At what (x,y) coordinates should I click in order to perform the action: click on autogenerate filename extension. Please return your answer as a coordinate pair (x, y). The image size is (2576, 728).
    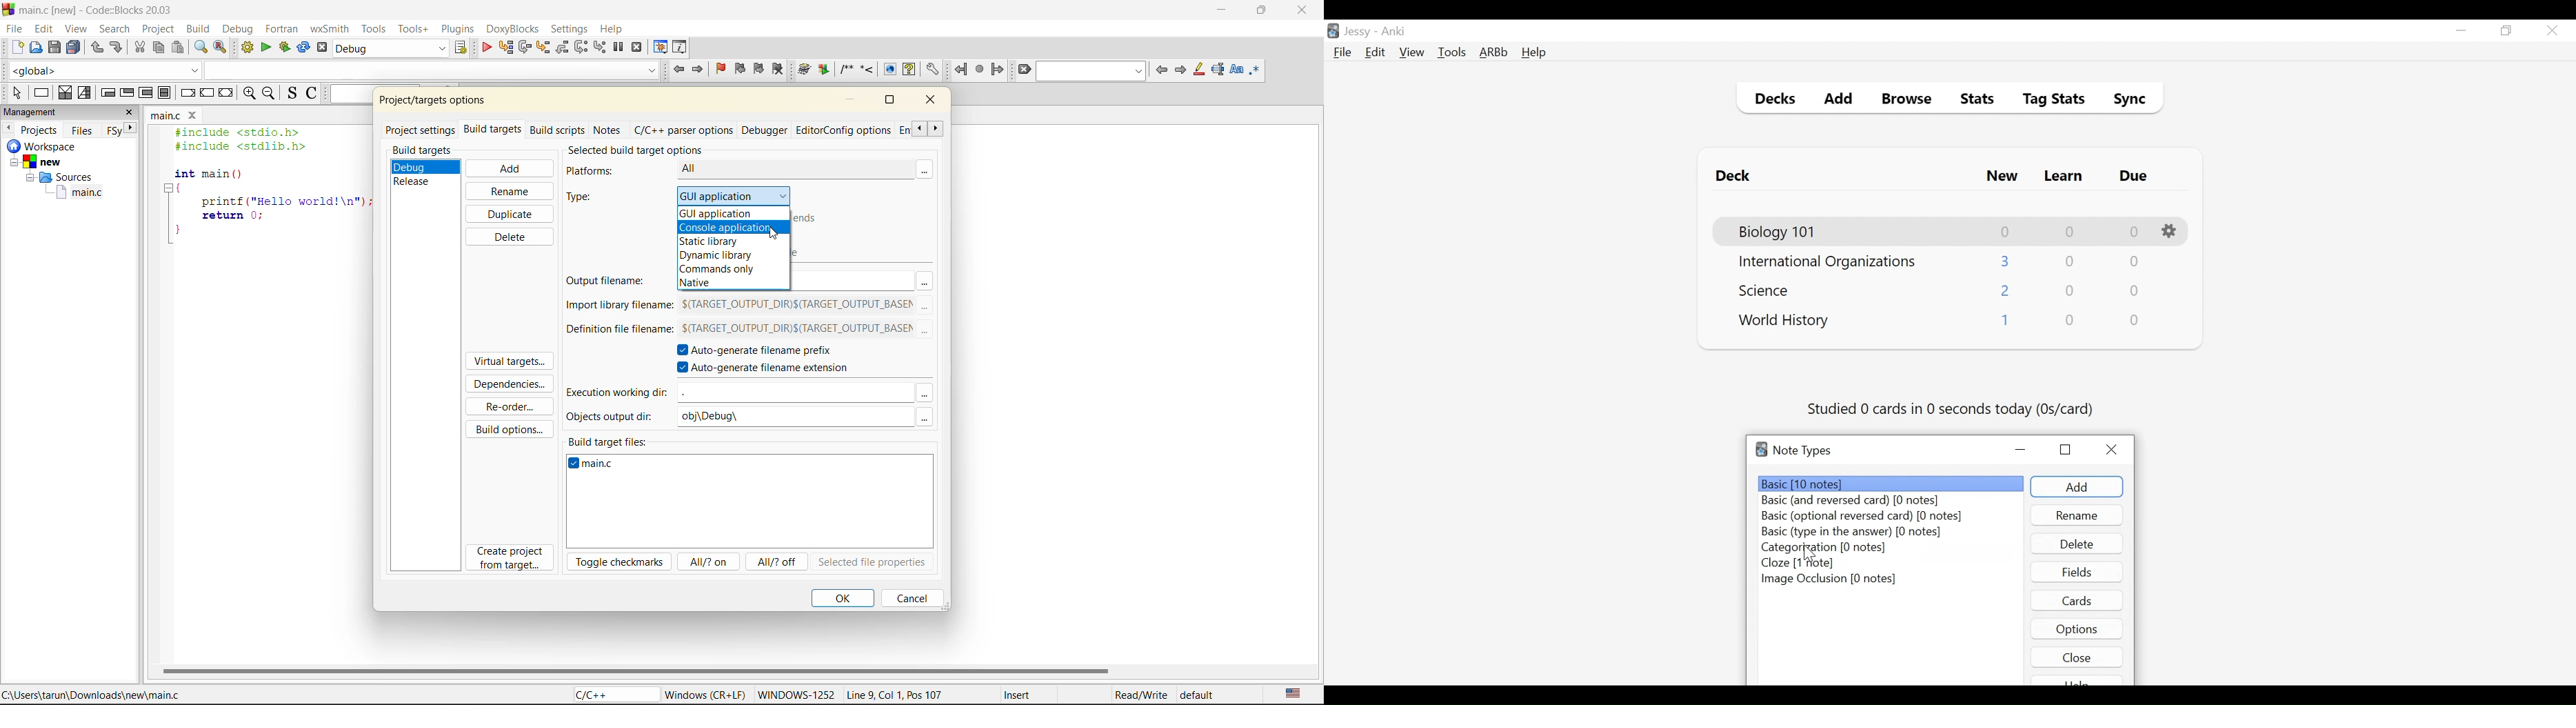
    Looking at the image, I should click on (769, 369).